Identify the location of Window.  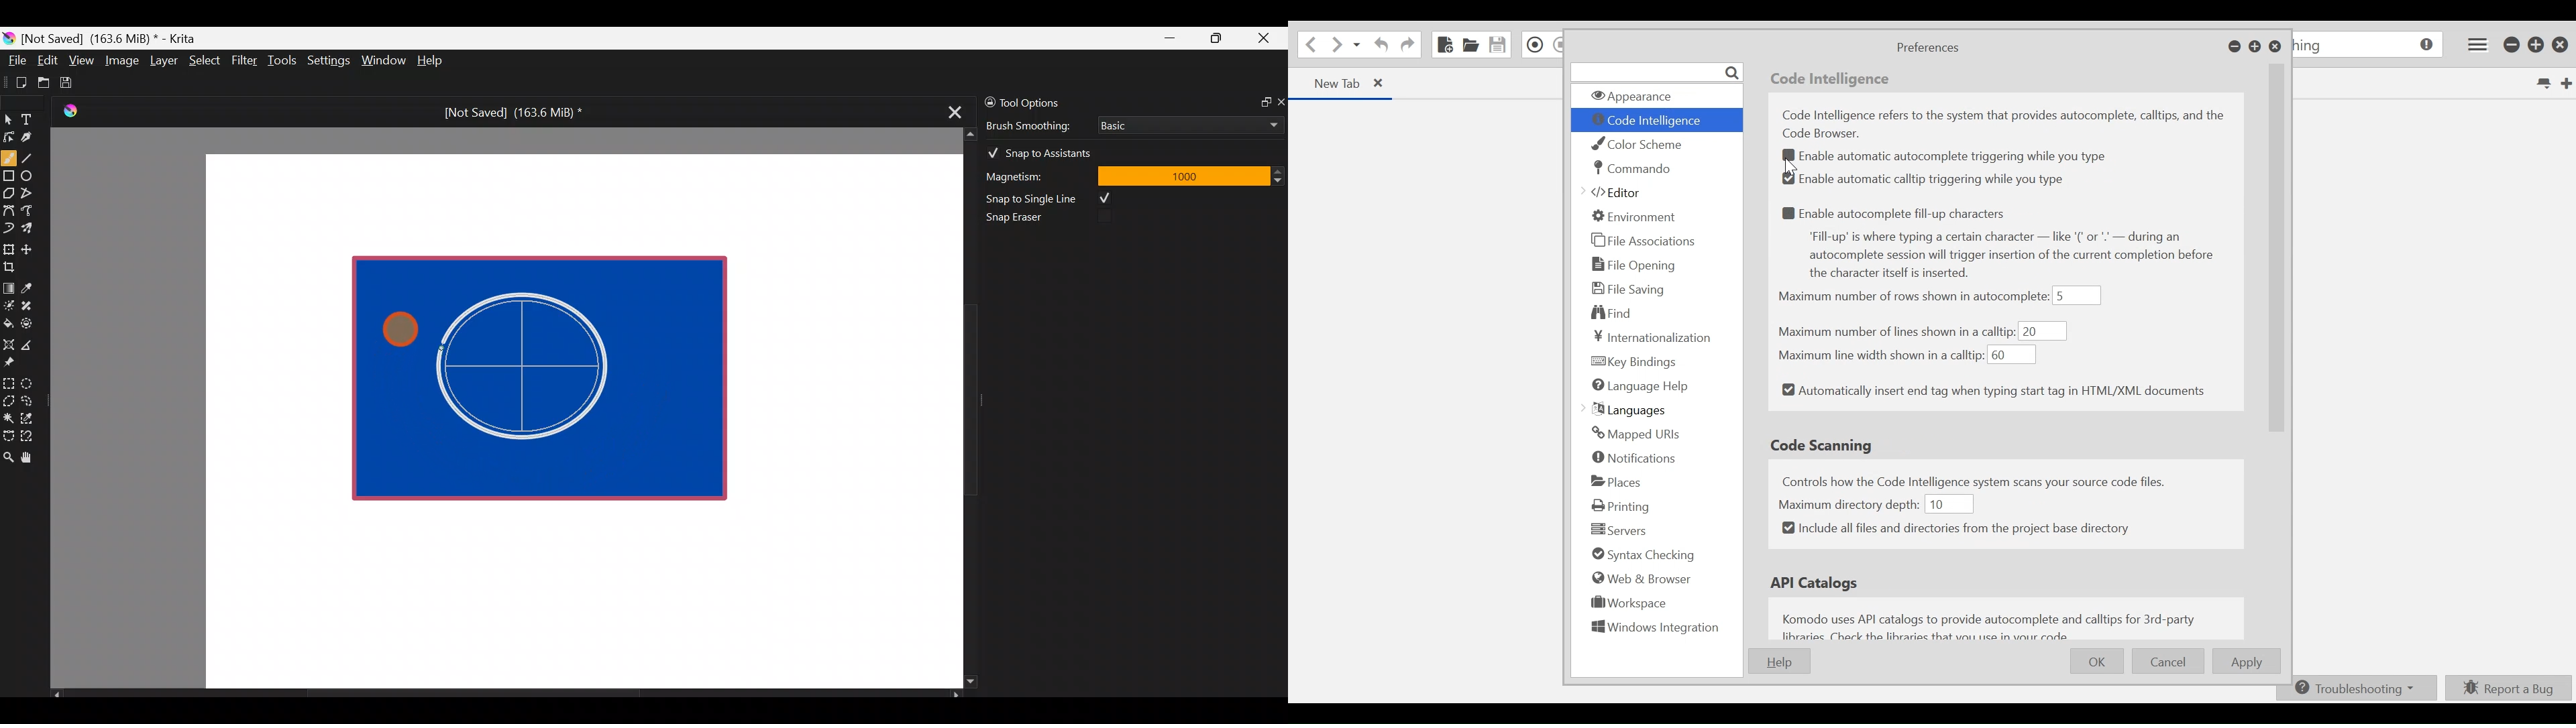
(383, 62).